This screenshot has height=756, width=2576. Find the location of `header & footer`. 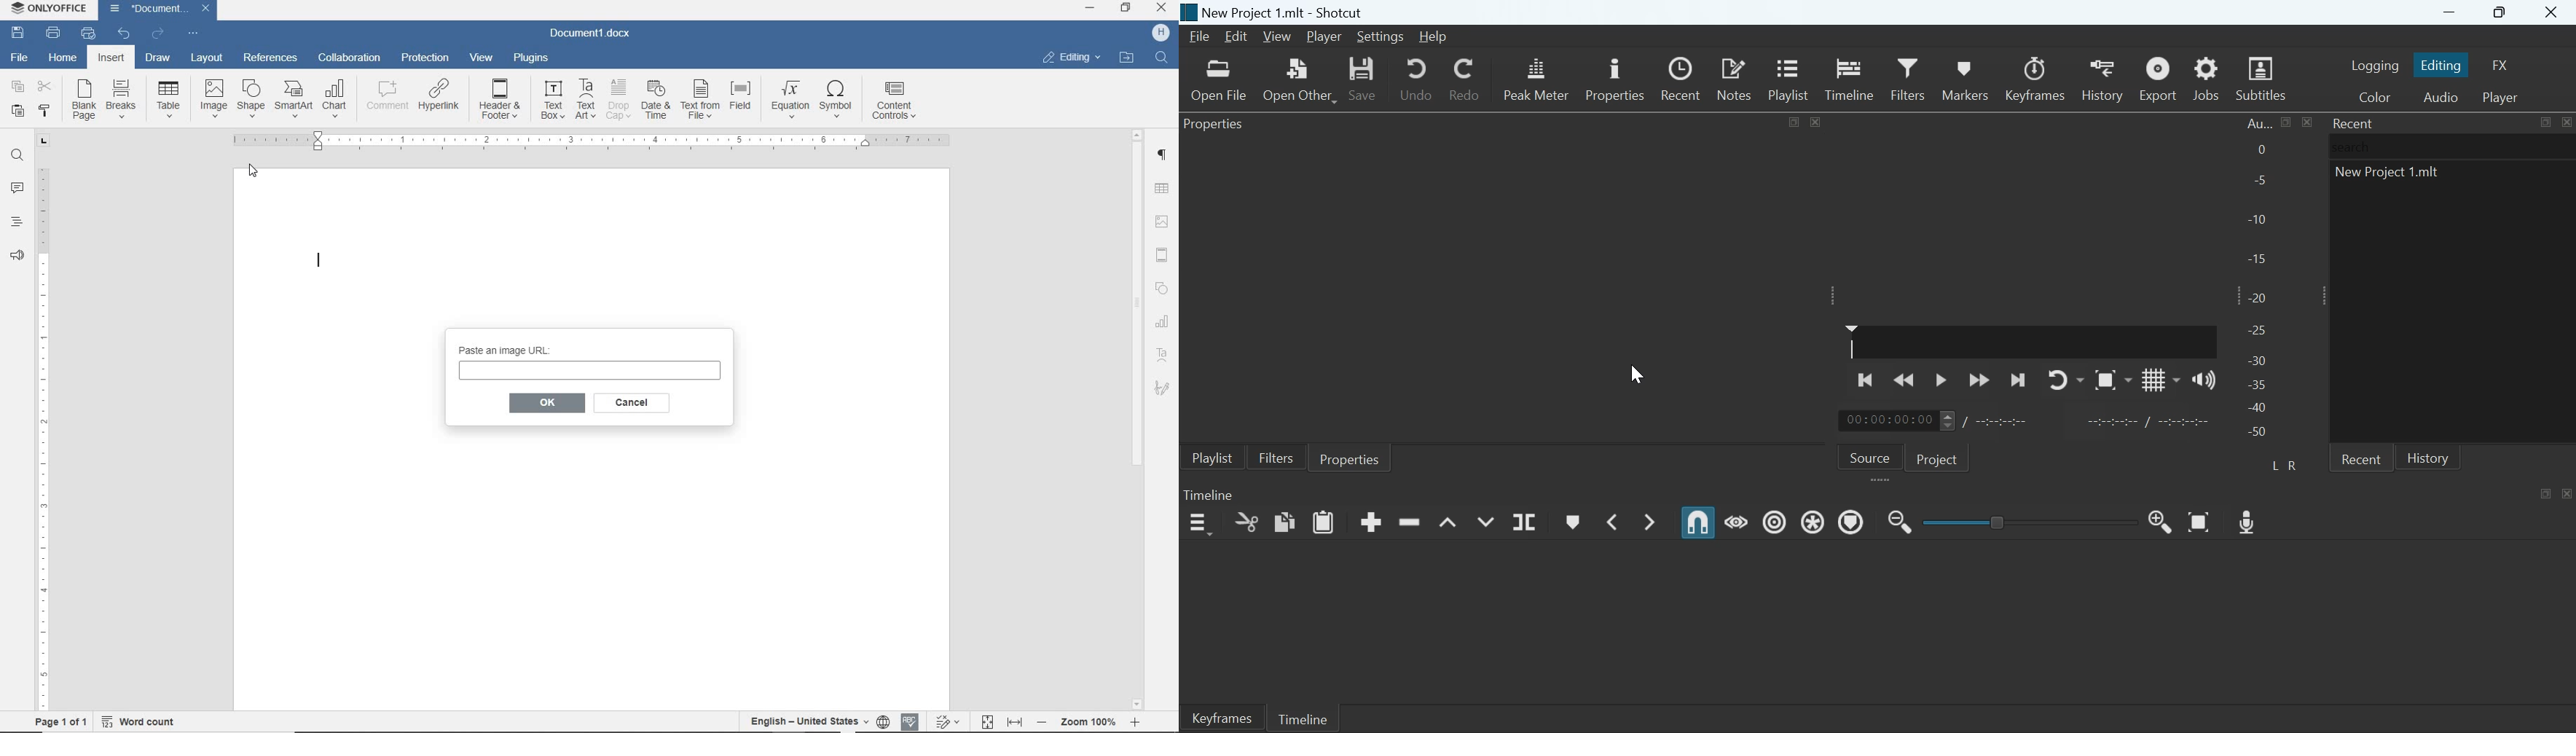

header & footer is located at coordinates (1163, 253).